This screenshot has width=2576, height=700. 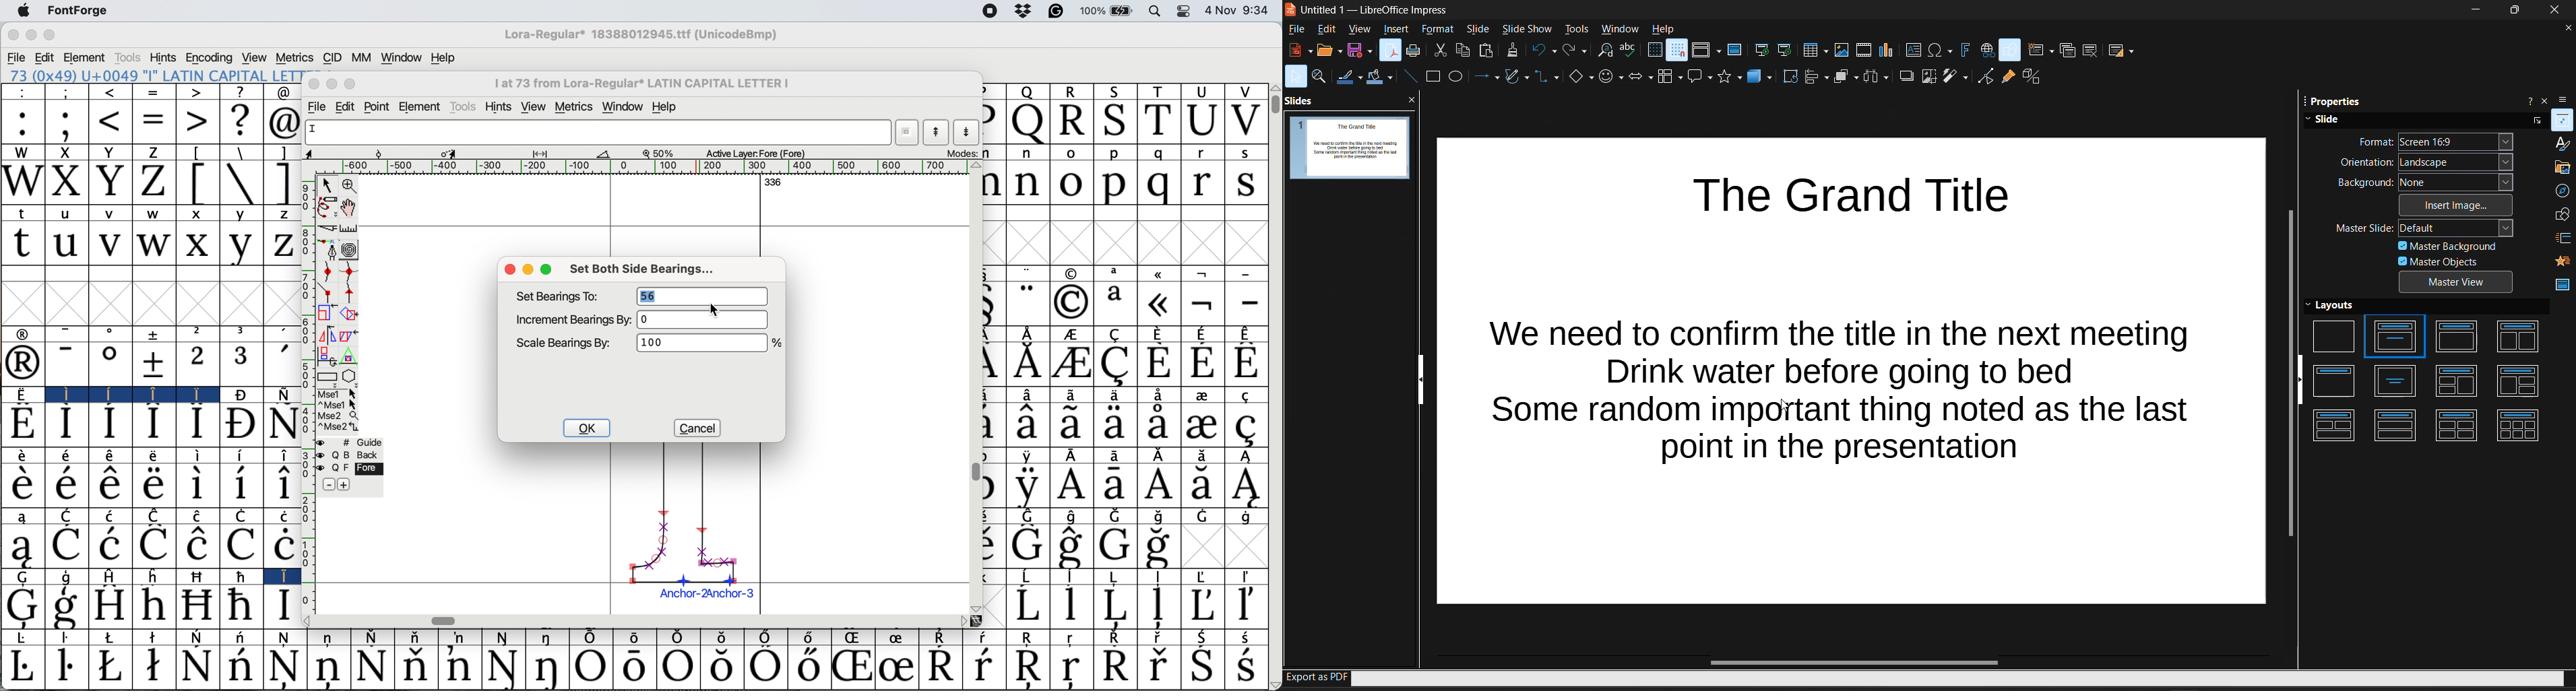 What do you see at coordinates (351, 249) in the screenshot?
I see `change whether spiro is active or not` at bounding box center [351, 249].